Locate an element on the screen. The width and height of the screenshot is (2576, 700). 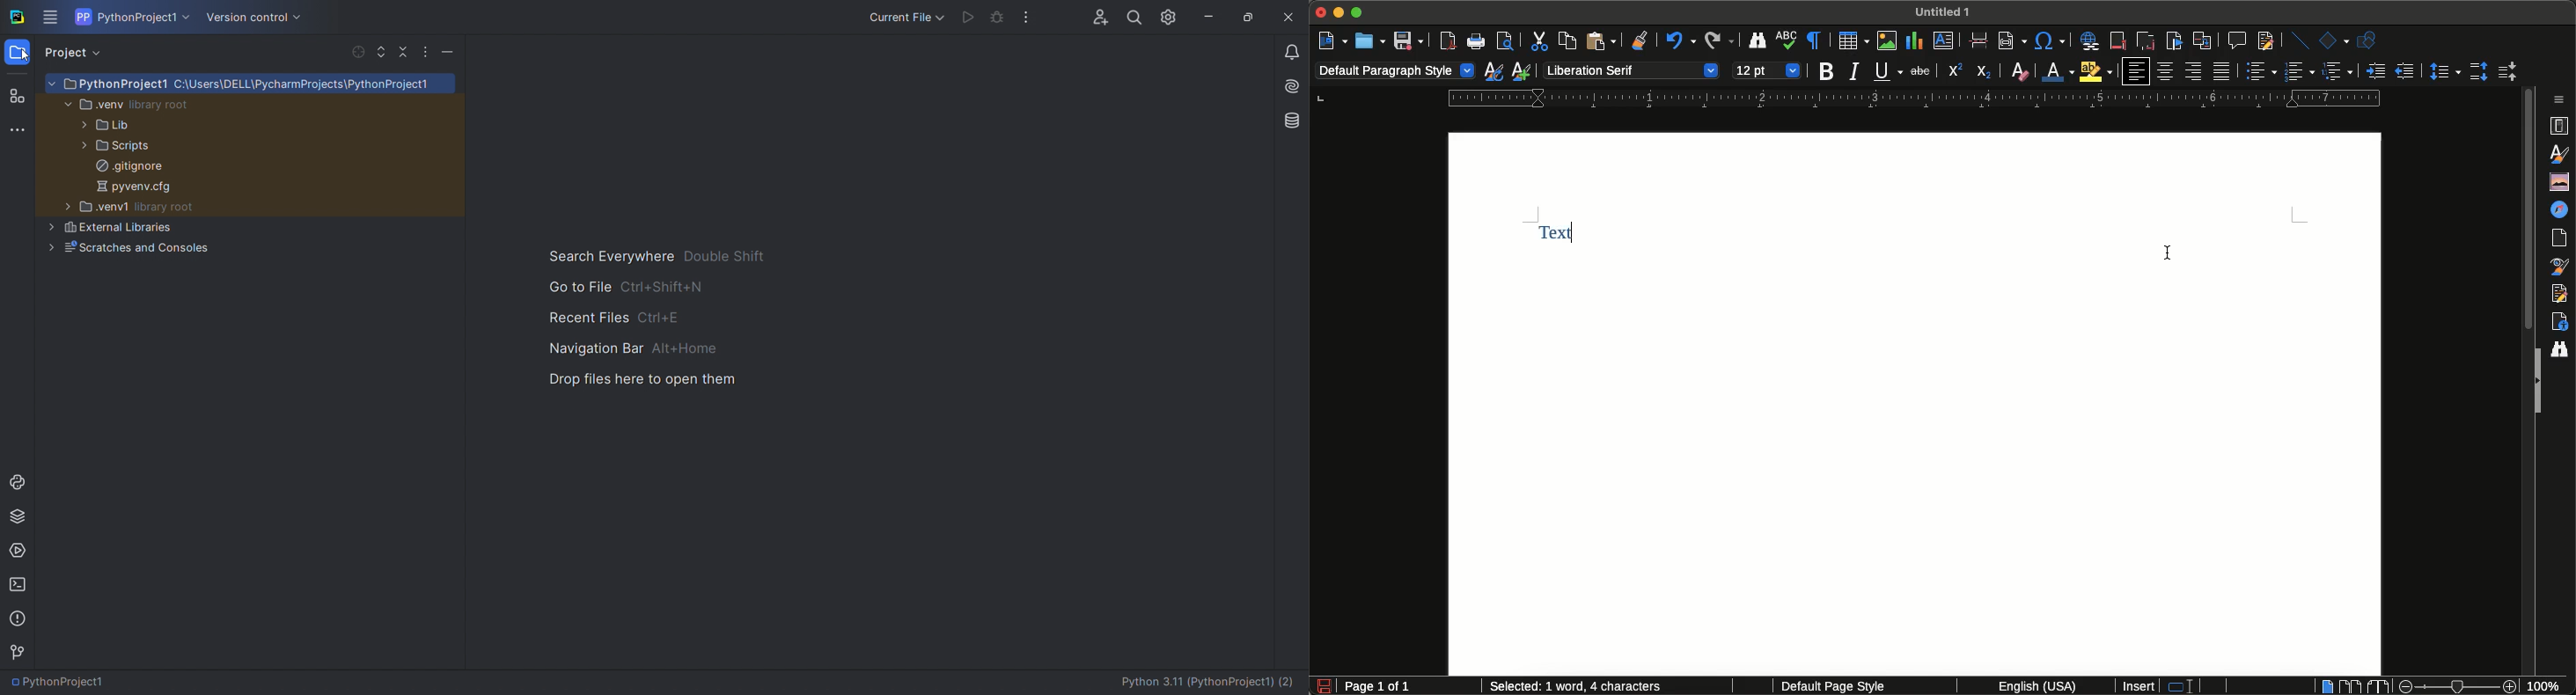
services is located at coordinates (19, 551).